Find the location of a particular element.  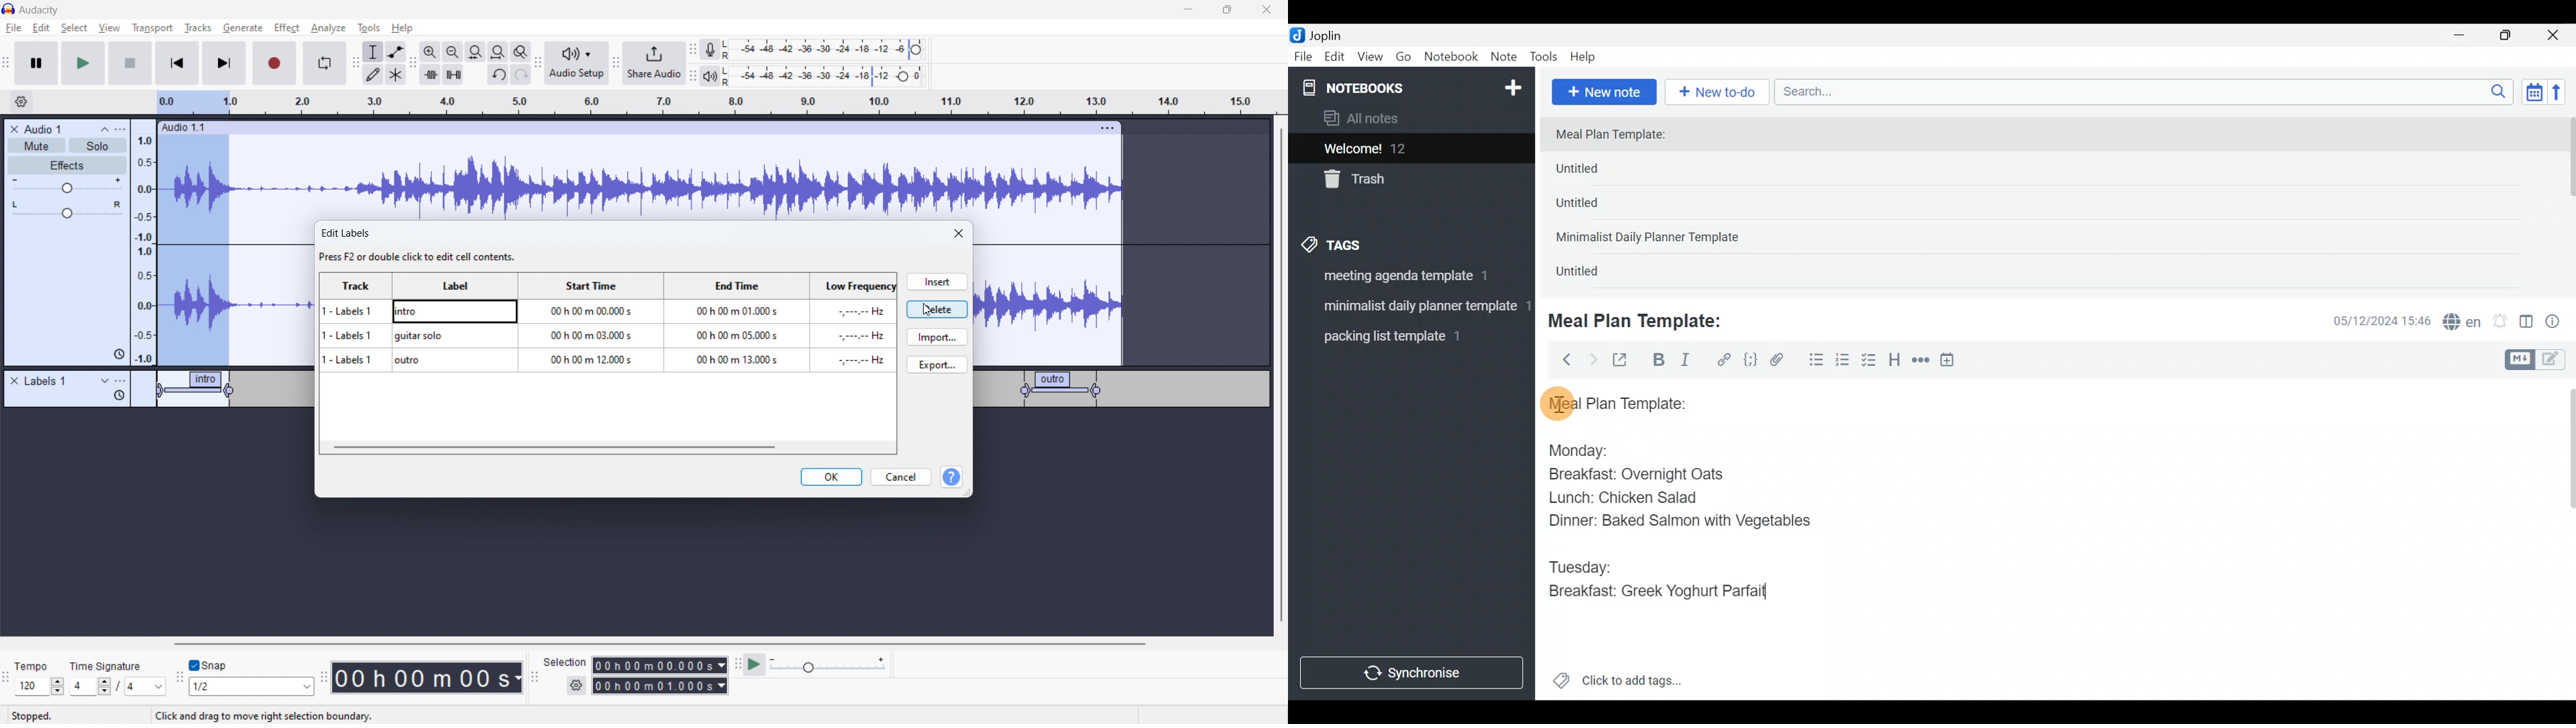

Dinner: Baked Salmon with Vegetables is located at coordinates (1676, 520).